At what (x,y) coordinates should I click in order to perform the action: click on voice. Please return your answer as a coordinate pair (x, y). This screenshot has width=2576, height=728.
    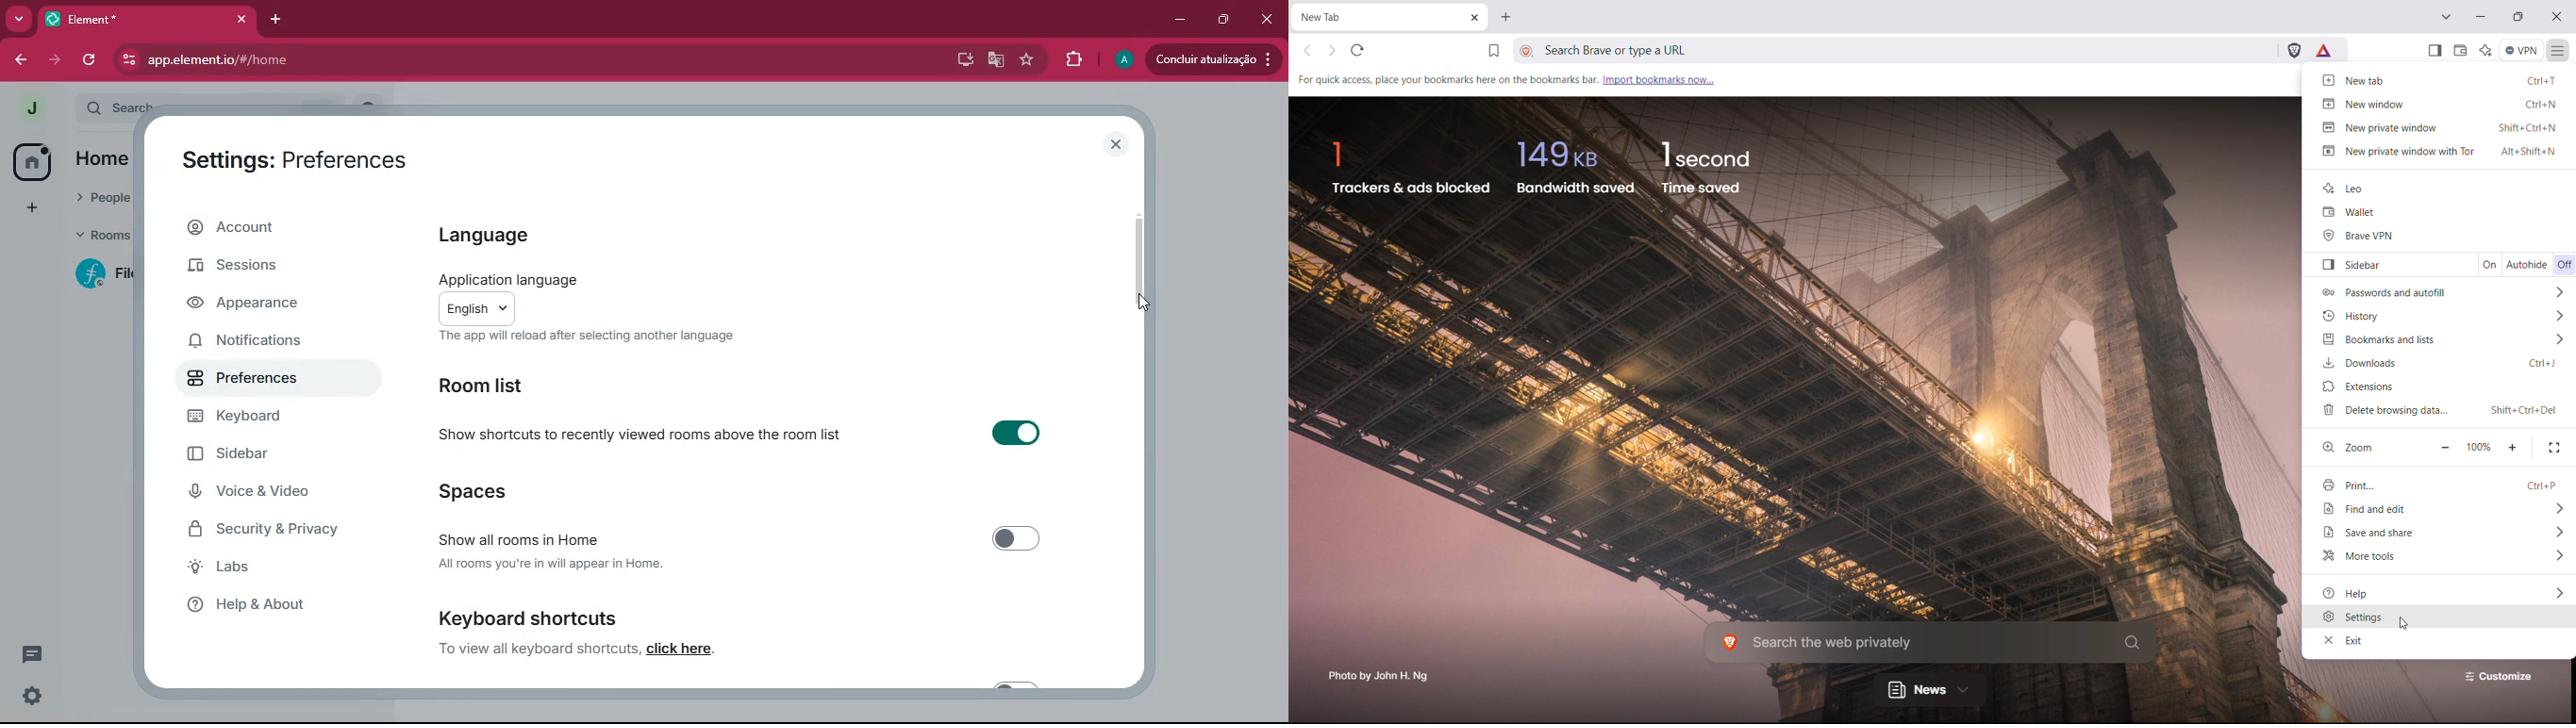
    Looking at the image, I should click on (261, 493).